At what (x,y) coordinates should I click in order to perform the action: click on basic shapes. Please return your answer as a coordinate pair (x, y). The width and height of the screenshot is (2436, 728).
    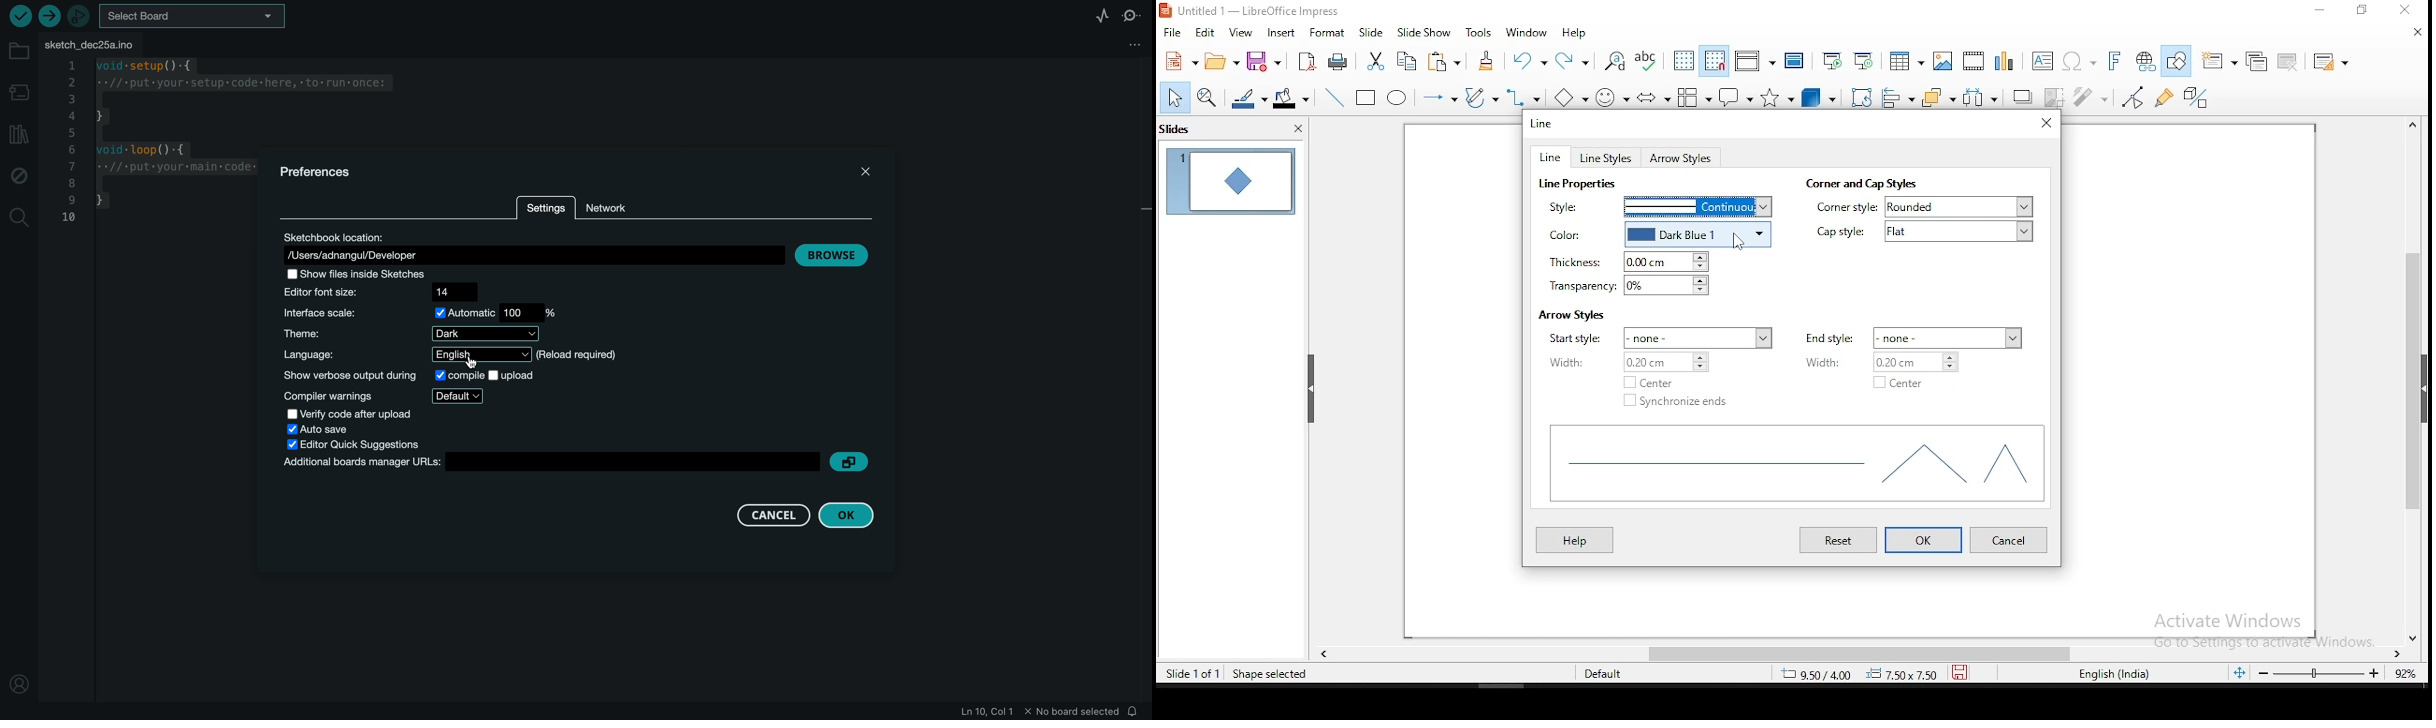
    Looking at the image, I should click on (1574, 96).